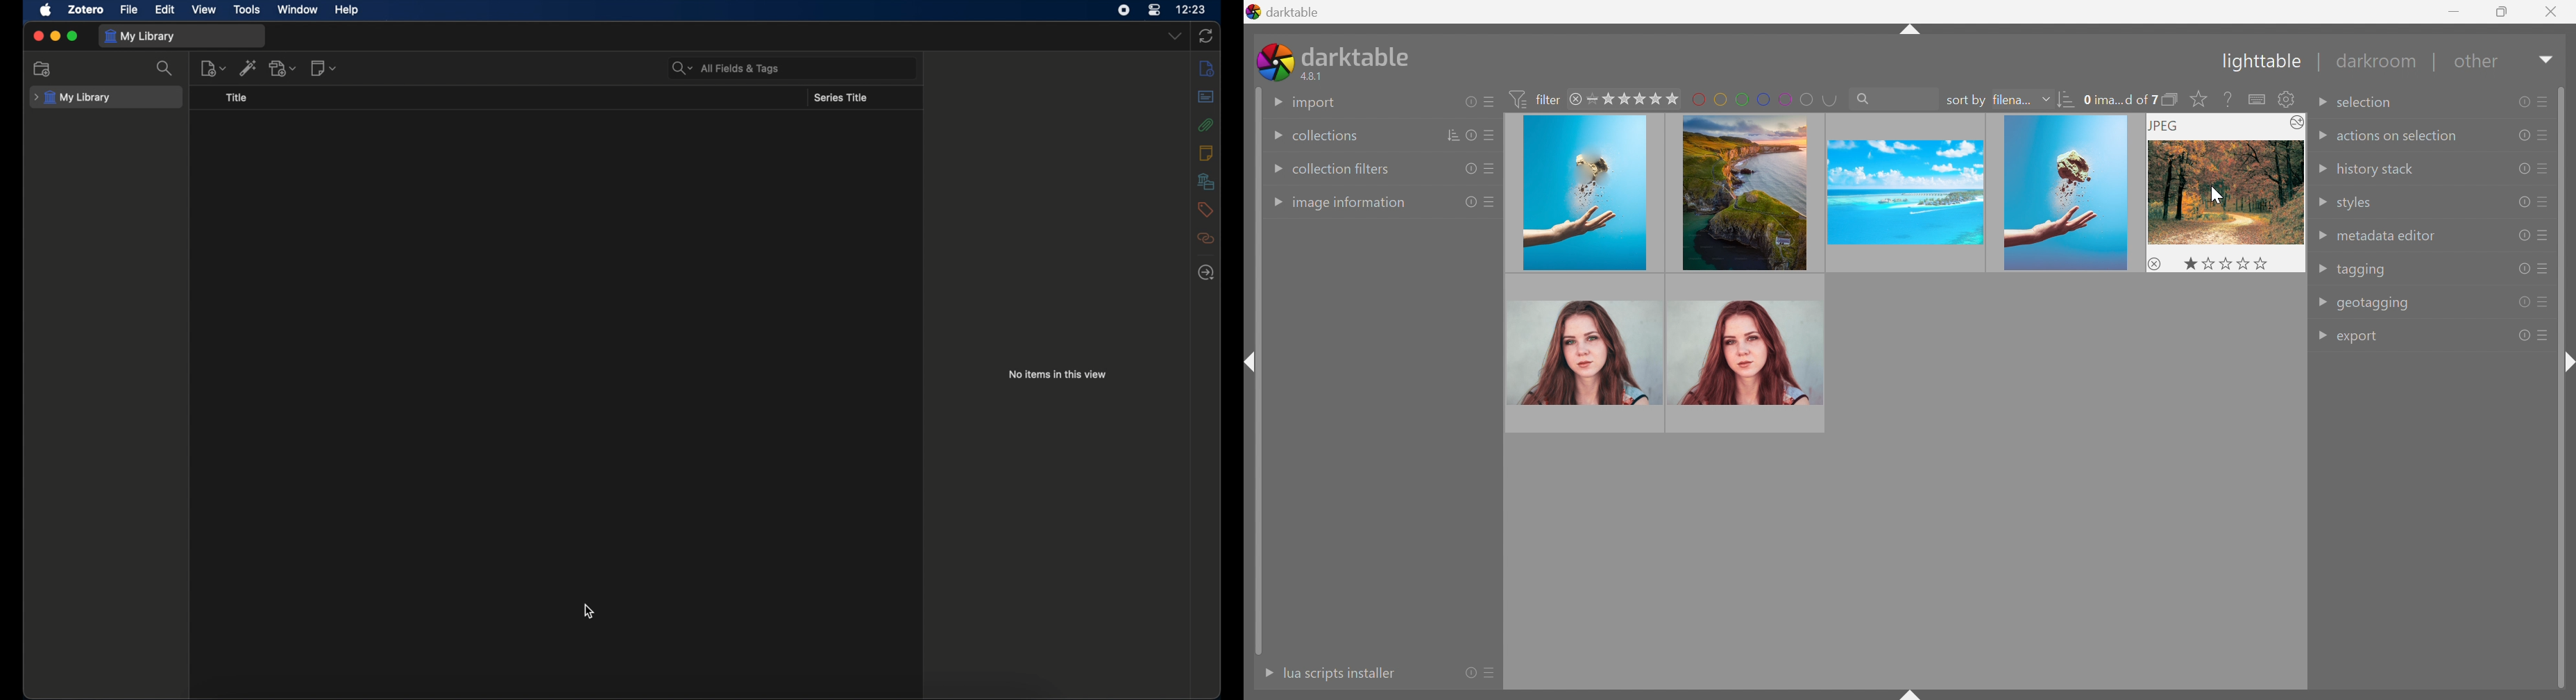 This screenshot has height=700, width=2576. I want to click on reset, so click(1470, 203).